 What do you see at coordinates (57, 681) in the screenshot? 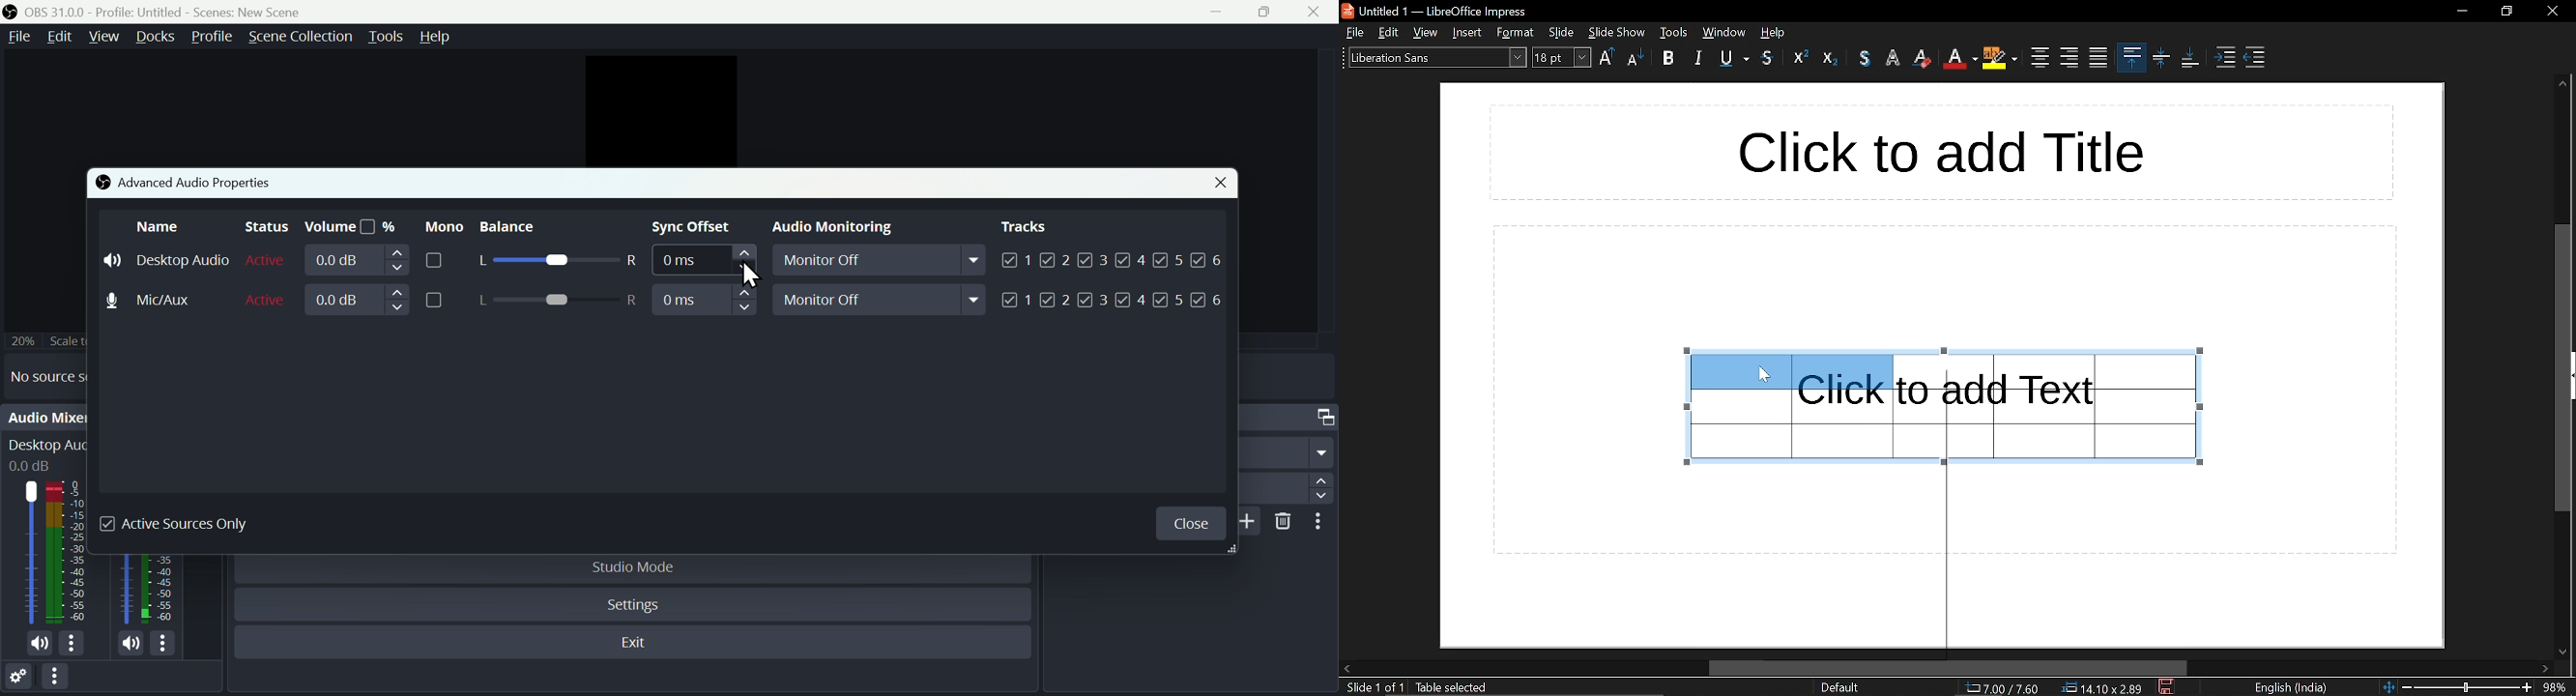
I see `More options` at bounding box center [57, 681].